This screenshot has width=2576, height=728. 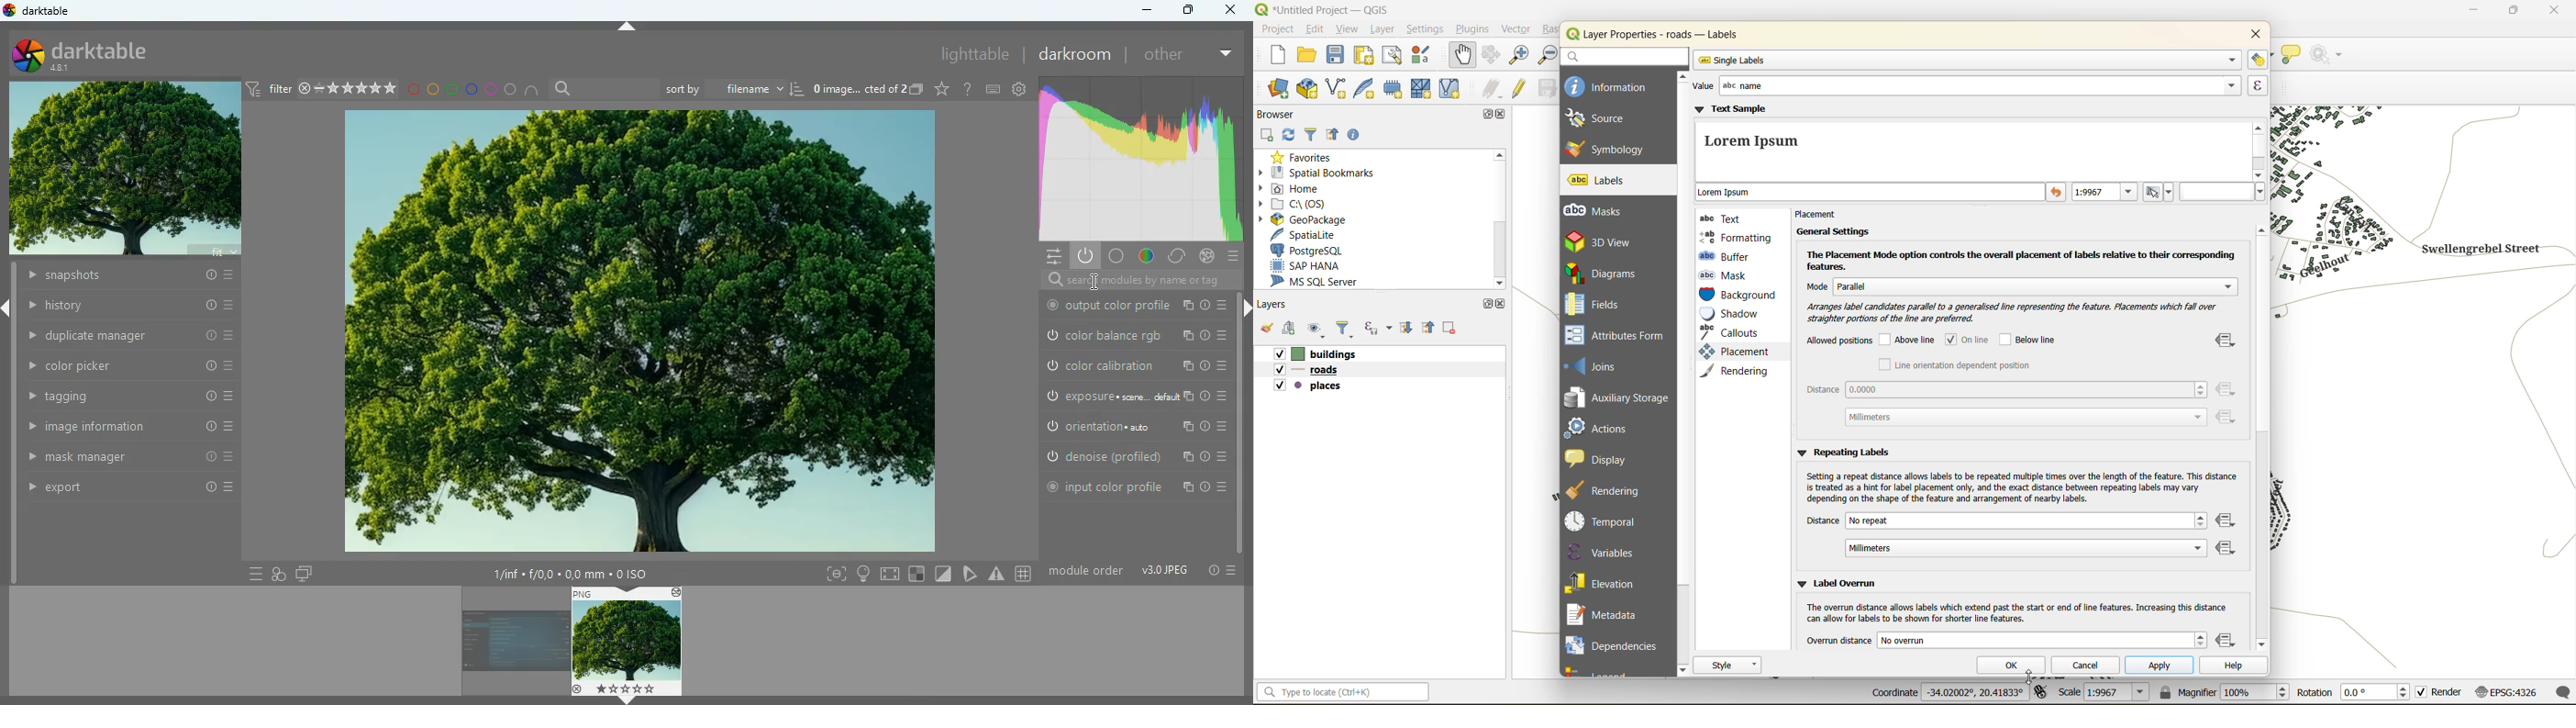 I want to click on auxillary storage, so click(x=1618, y=400).